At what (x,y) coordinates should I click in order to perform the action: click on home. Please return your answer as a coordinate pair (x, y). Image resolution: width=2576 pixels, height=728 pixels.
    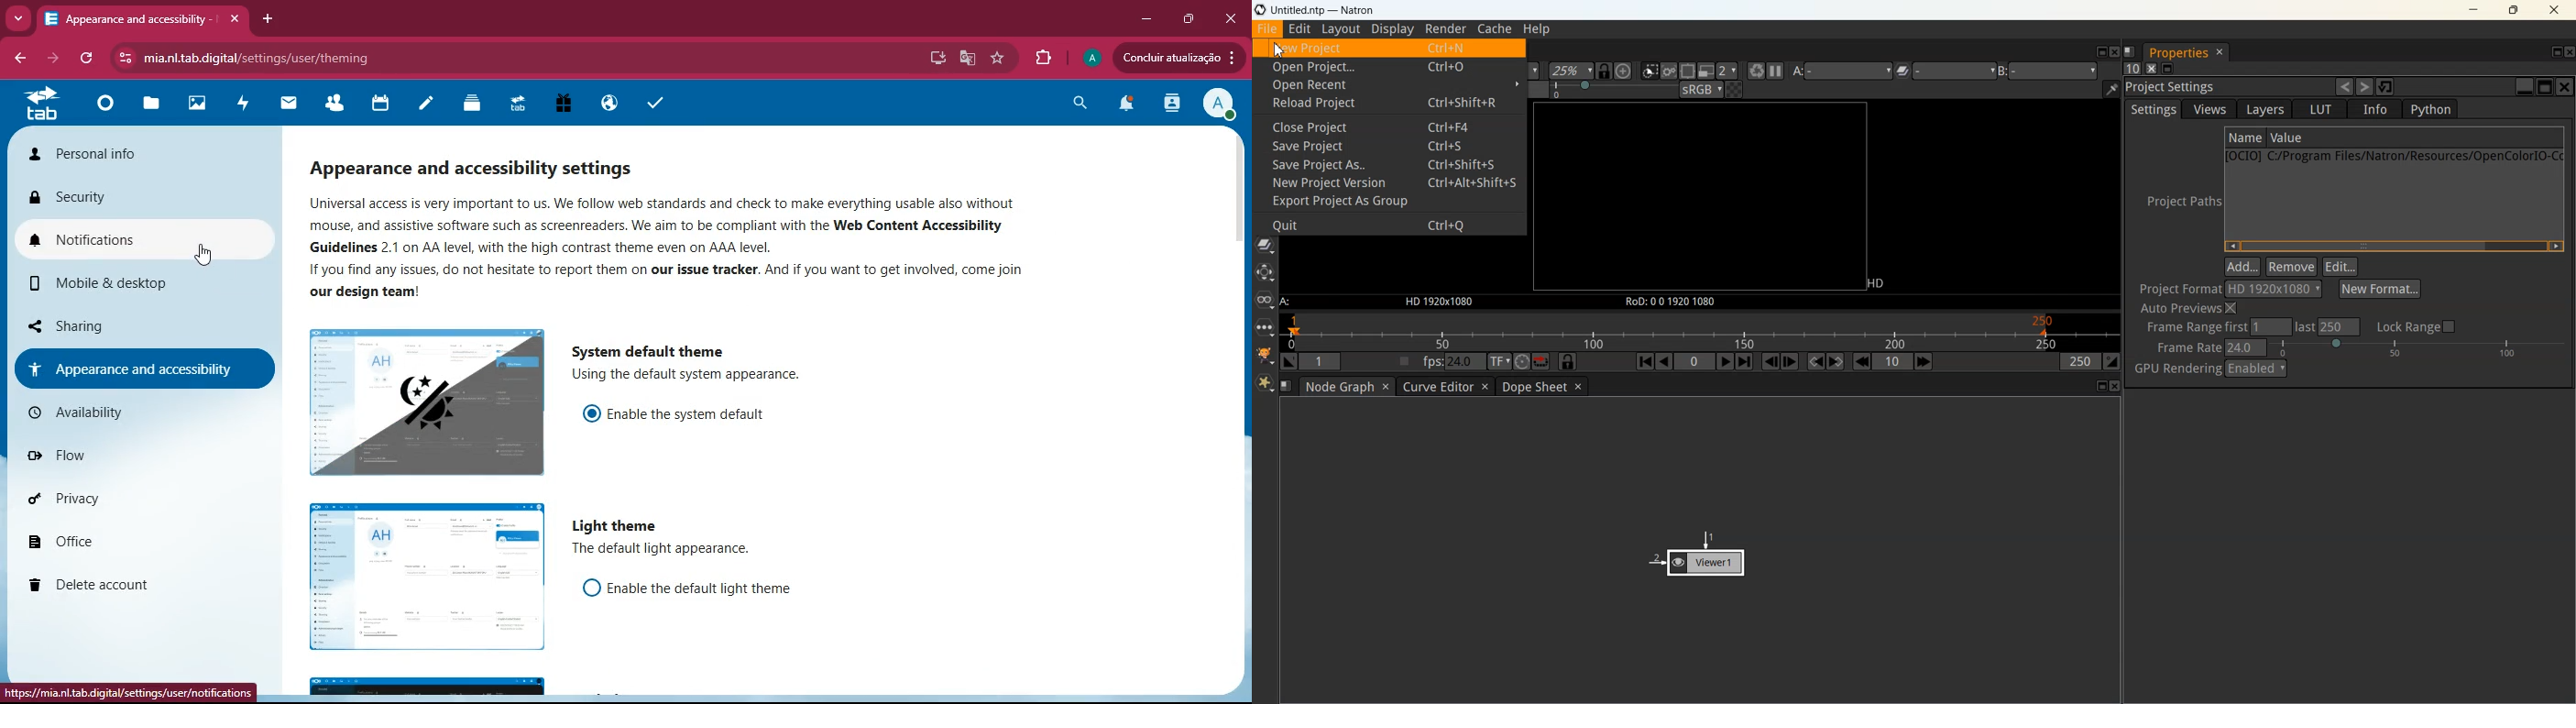
    Looking at the image, I should click on (102, 112).